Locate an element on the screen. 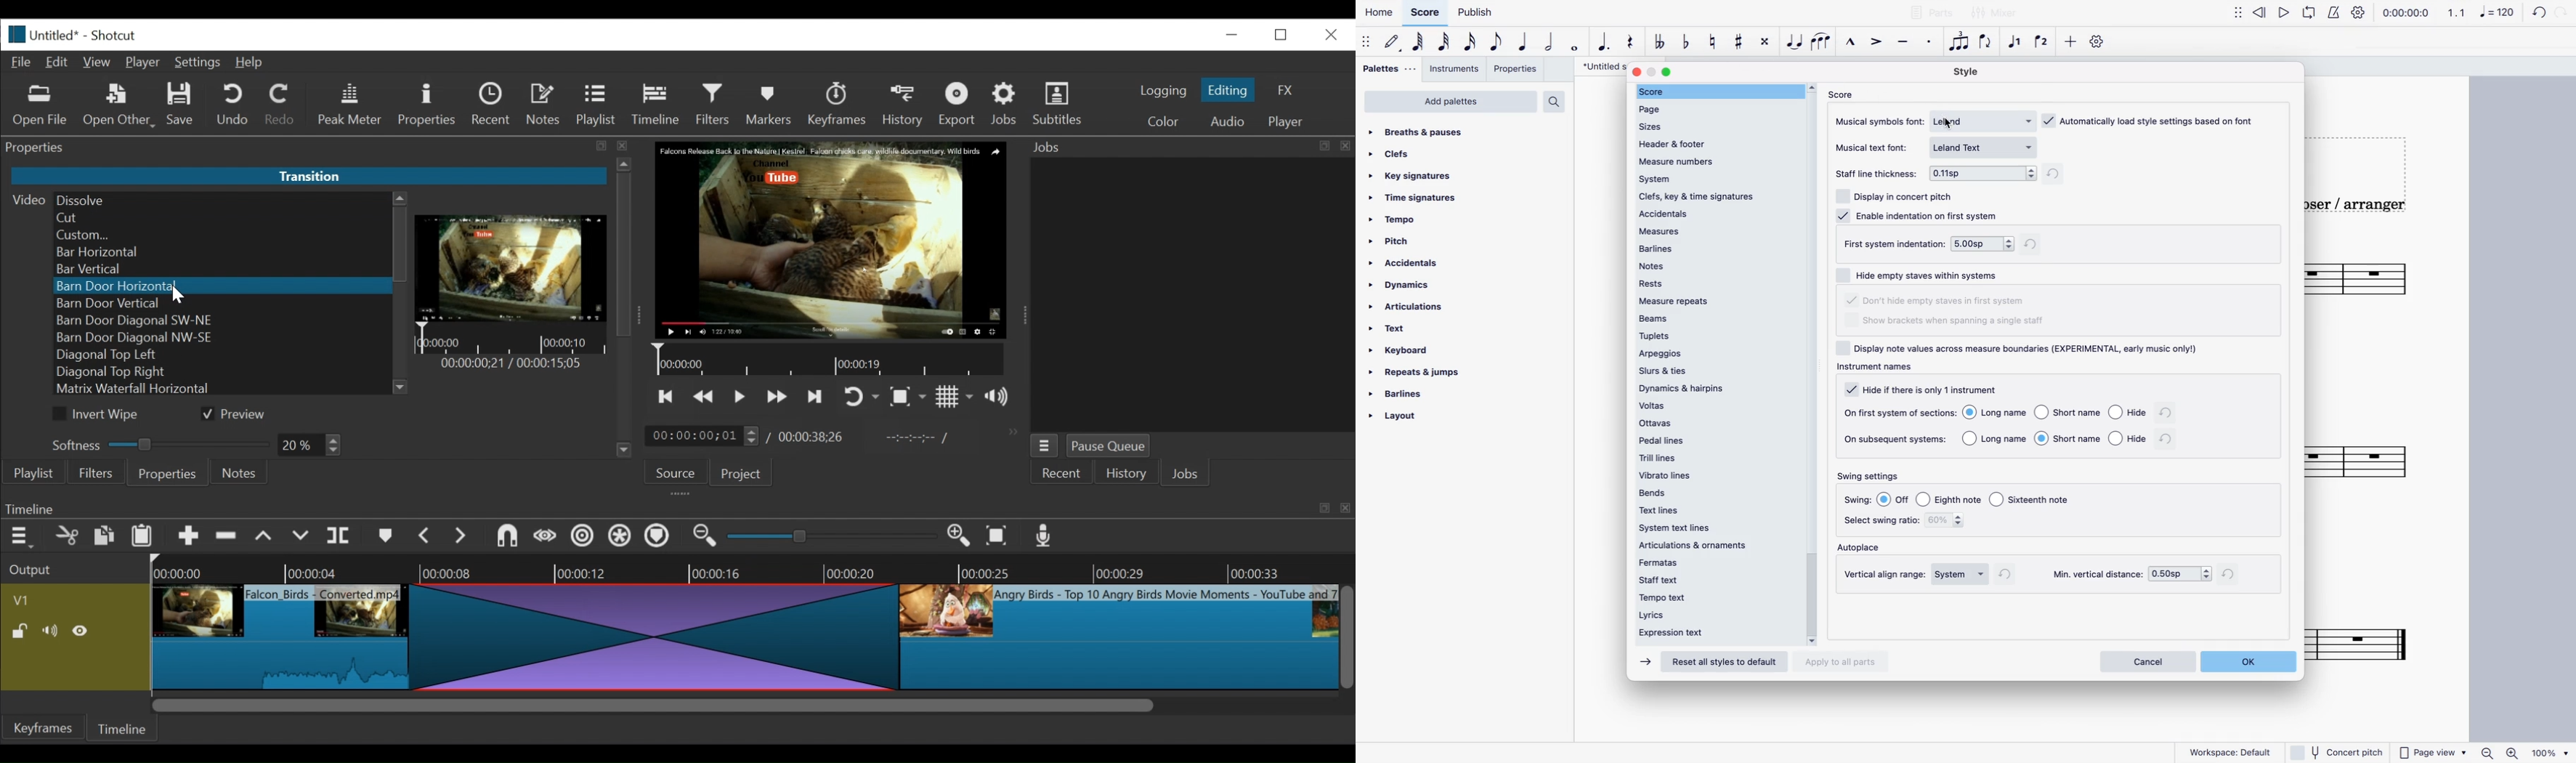 This screenshot has height=784, width=2576. Video is located at coordinates (25, 199).